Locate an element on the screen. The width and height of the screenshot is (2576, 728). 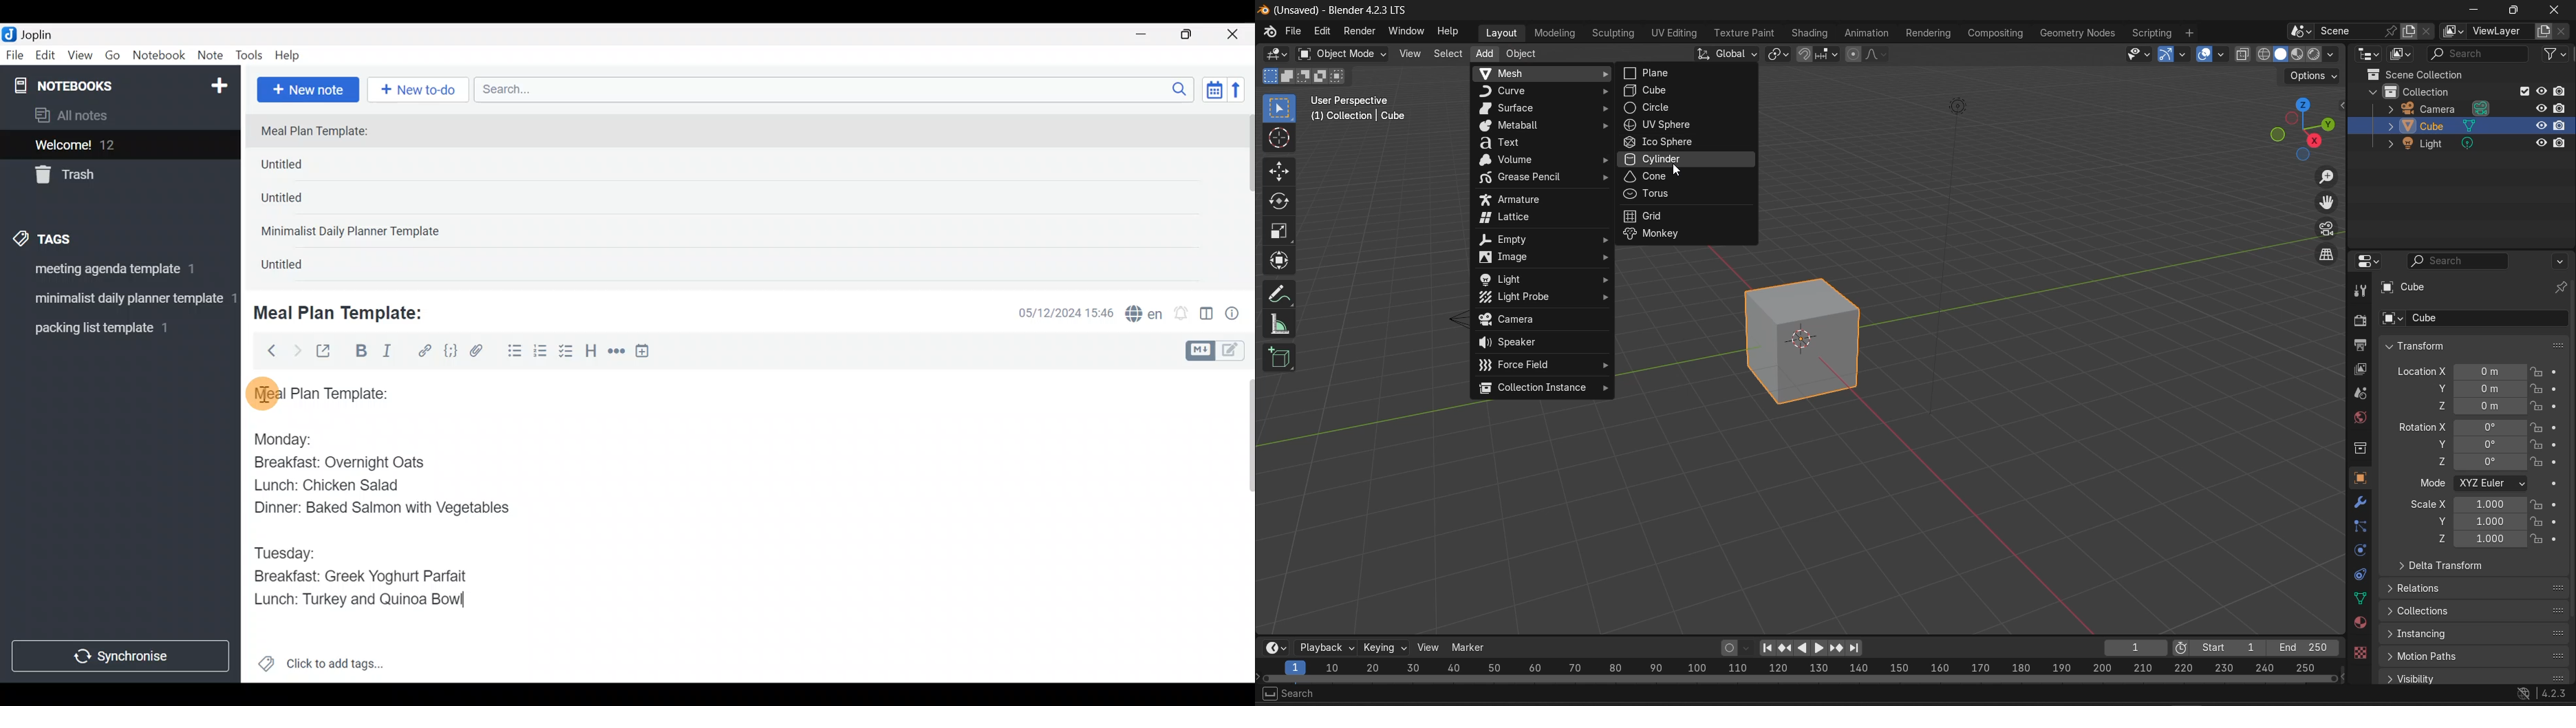
Tools is located at coordinates (250, 56).